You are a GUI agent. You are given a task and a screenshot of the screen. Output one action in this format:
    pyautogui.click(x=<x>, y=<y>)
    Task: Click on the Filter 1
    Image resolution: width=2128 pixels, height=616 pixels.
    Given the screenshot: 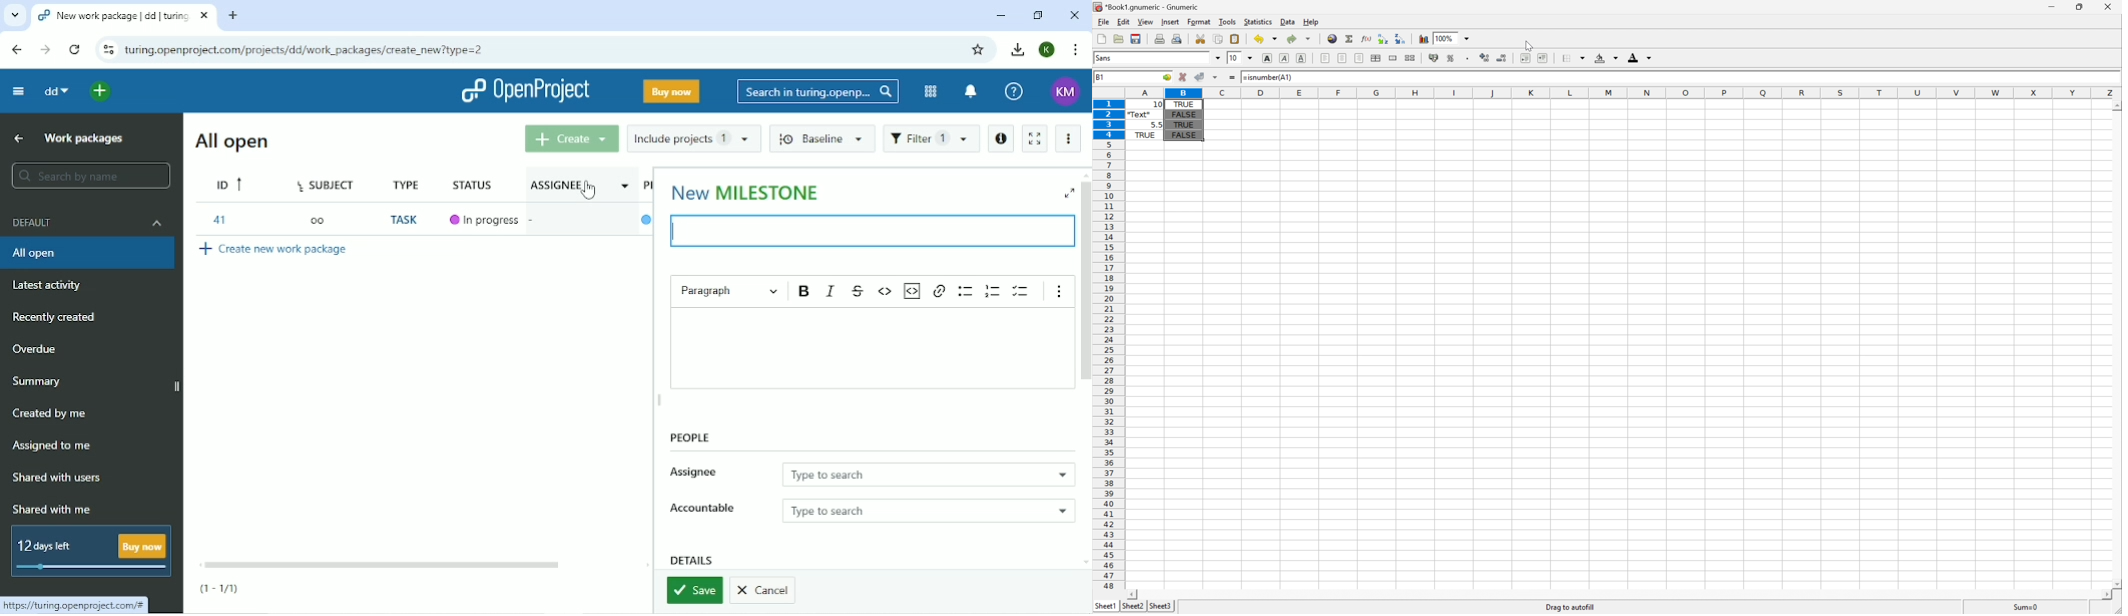 What is the action you would take?
    pyautogui.click(x=931, y=139)
    